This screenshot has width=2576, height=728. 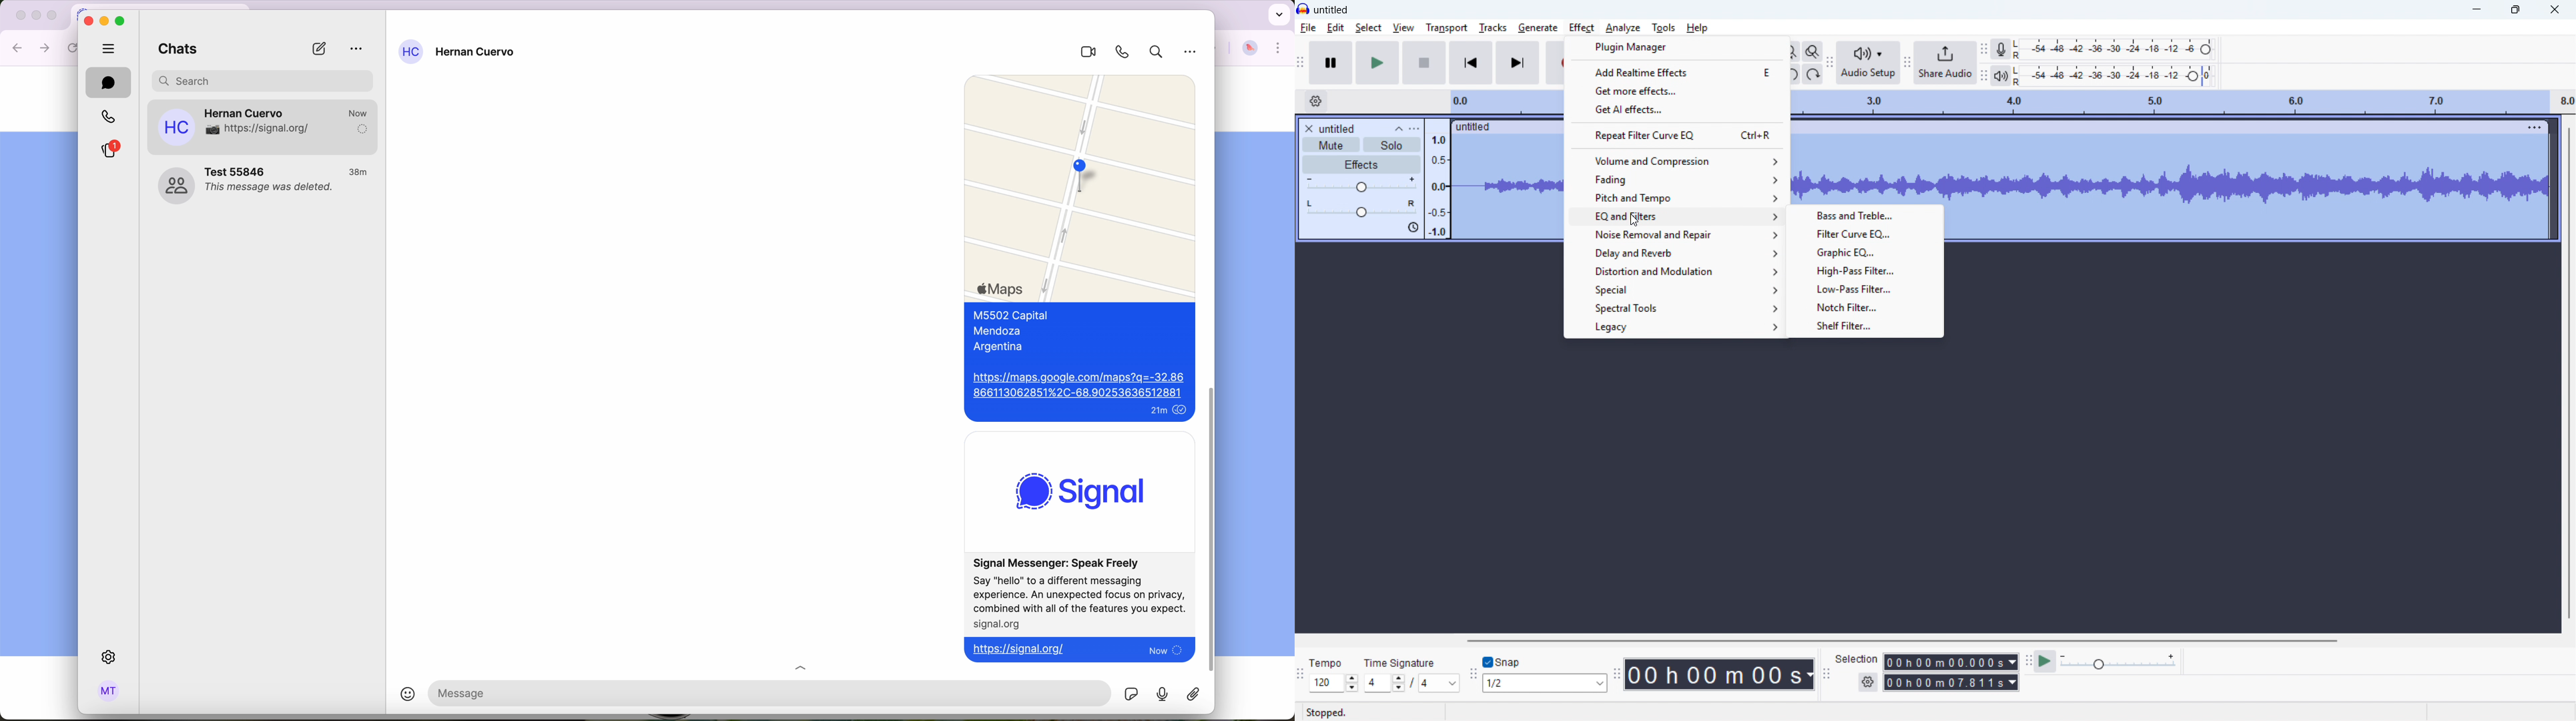 What do you see at coordinates (107, 117) in the screenshot?
I see `calls` at bounding box center [107, 117].